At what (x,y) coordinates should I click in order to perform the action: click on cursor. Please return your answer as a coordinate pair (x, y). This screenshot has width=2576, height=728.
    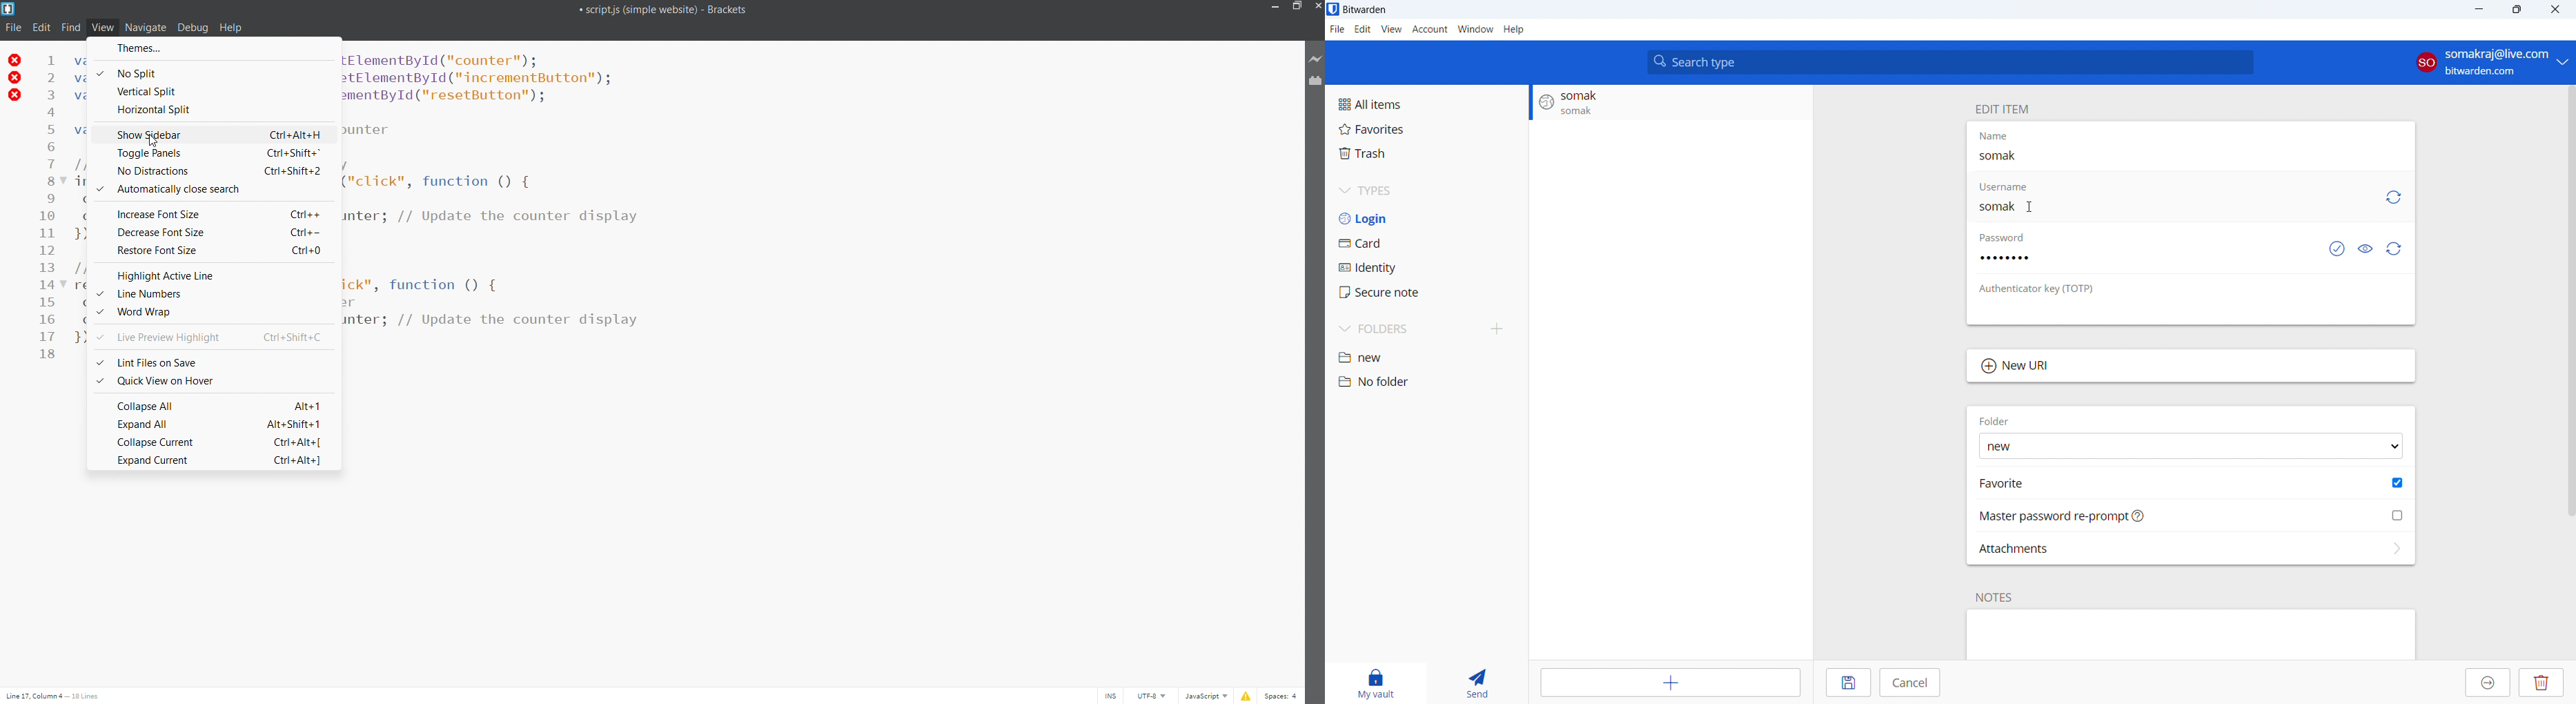
    Looking at the image, I should click on (154, 140).